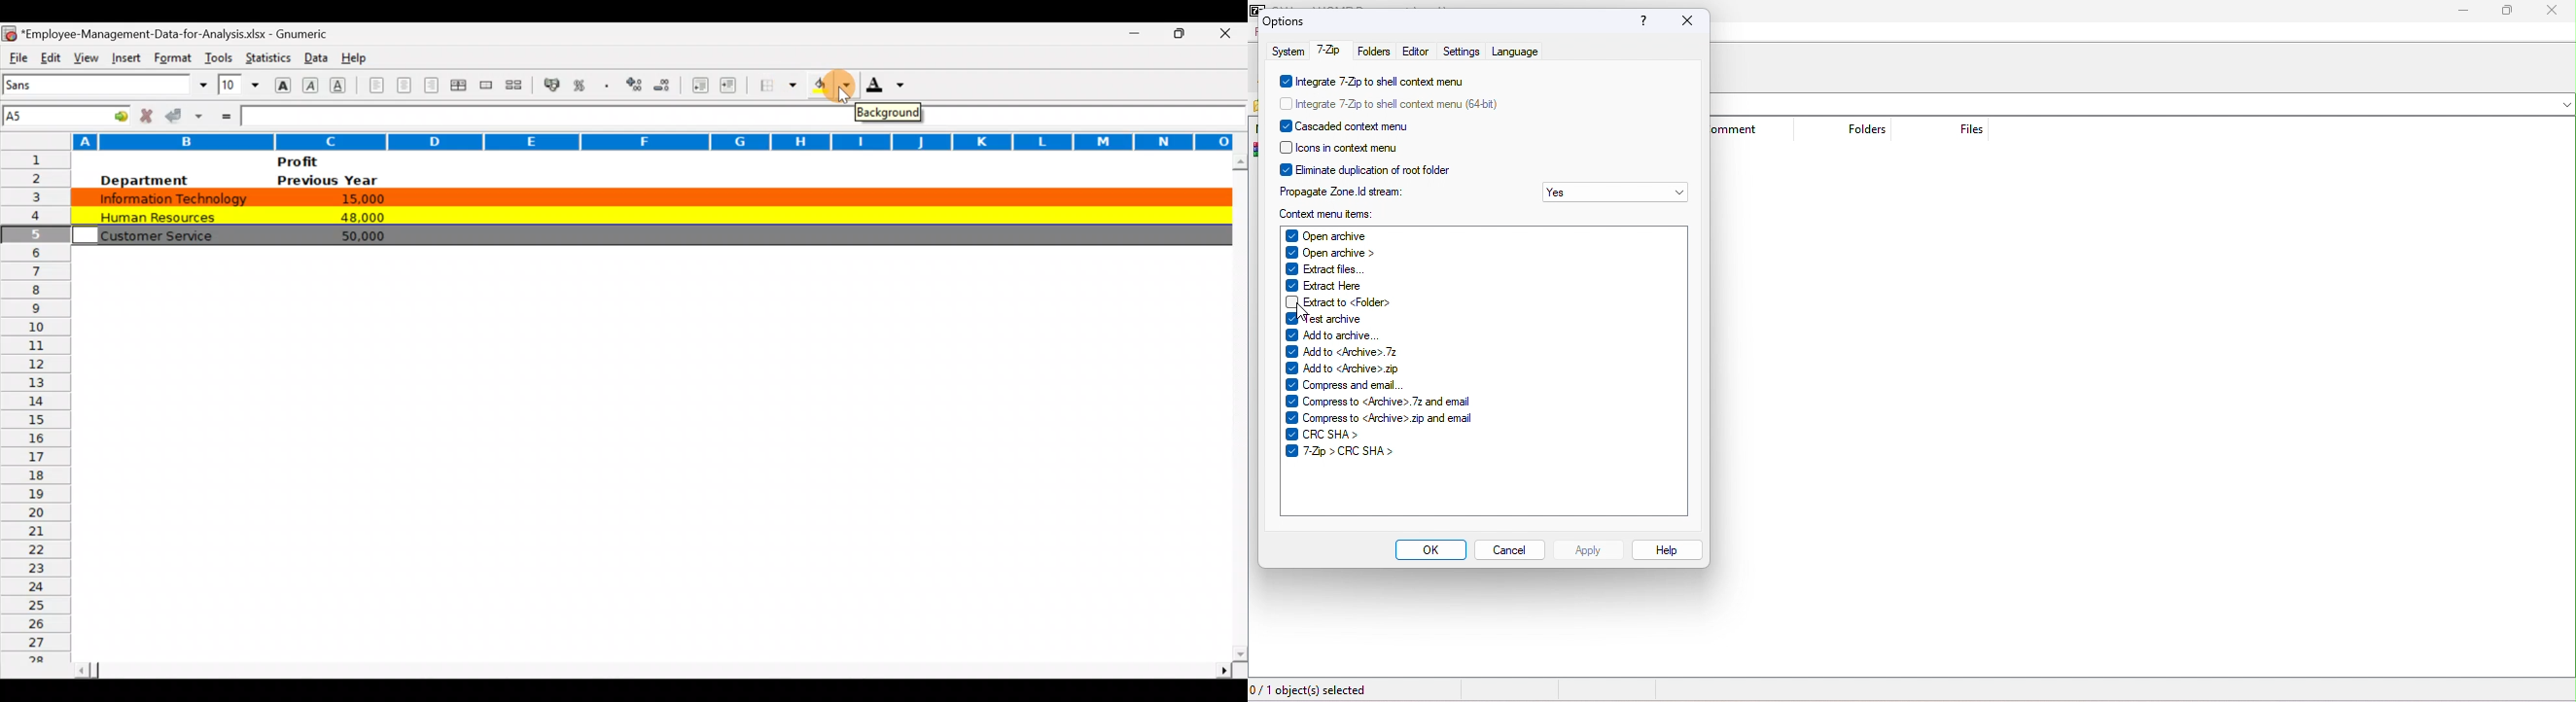 The height and width of the screenshot is (728, 2576). Describe the element at coordinates (889, 114) in the screenshot. I see `Background` at that location.